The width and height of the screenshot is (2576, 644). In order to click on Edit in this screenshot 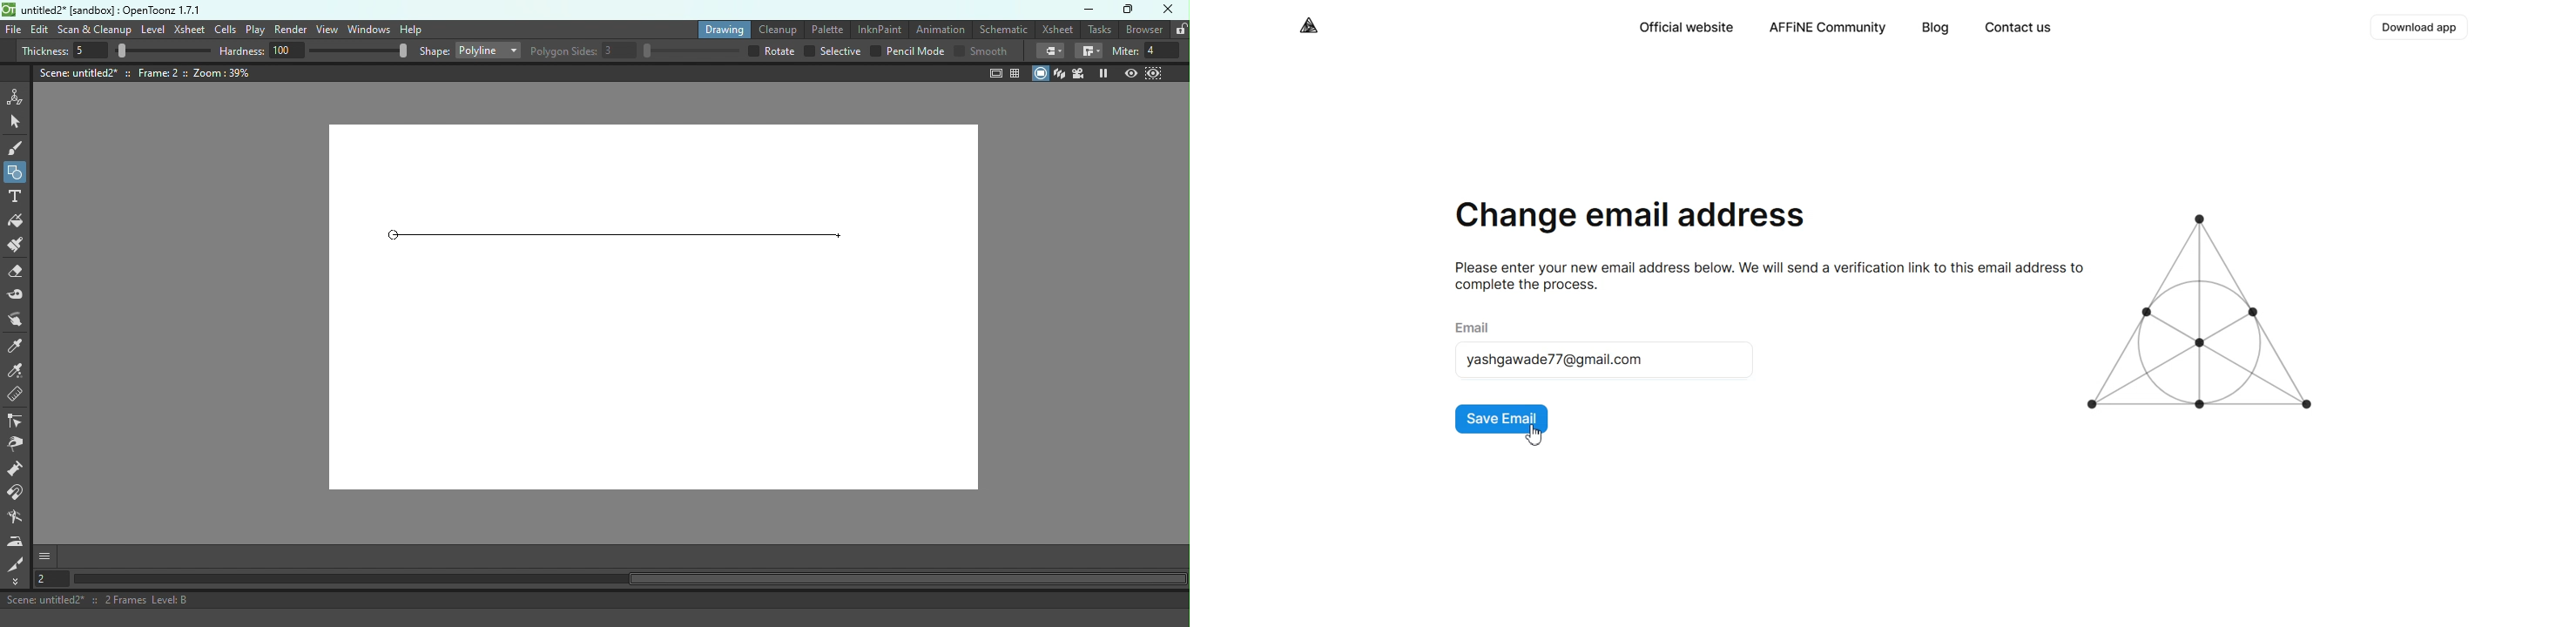, I will do `click(40, 30)`.